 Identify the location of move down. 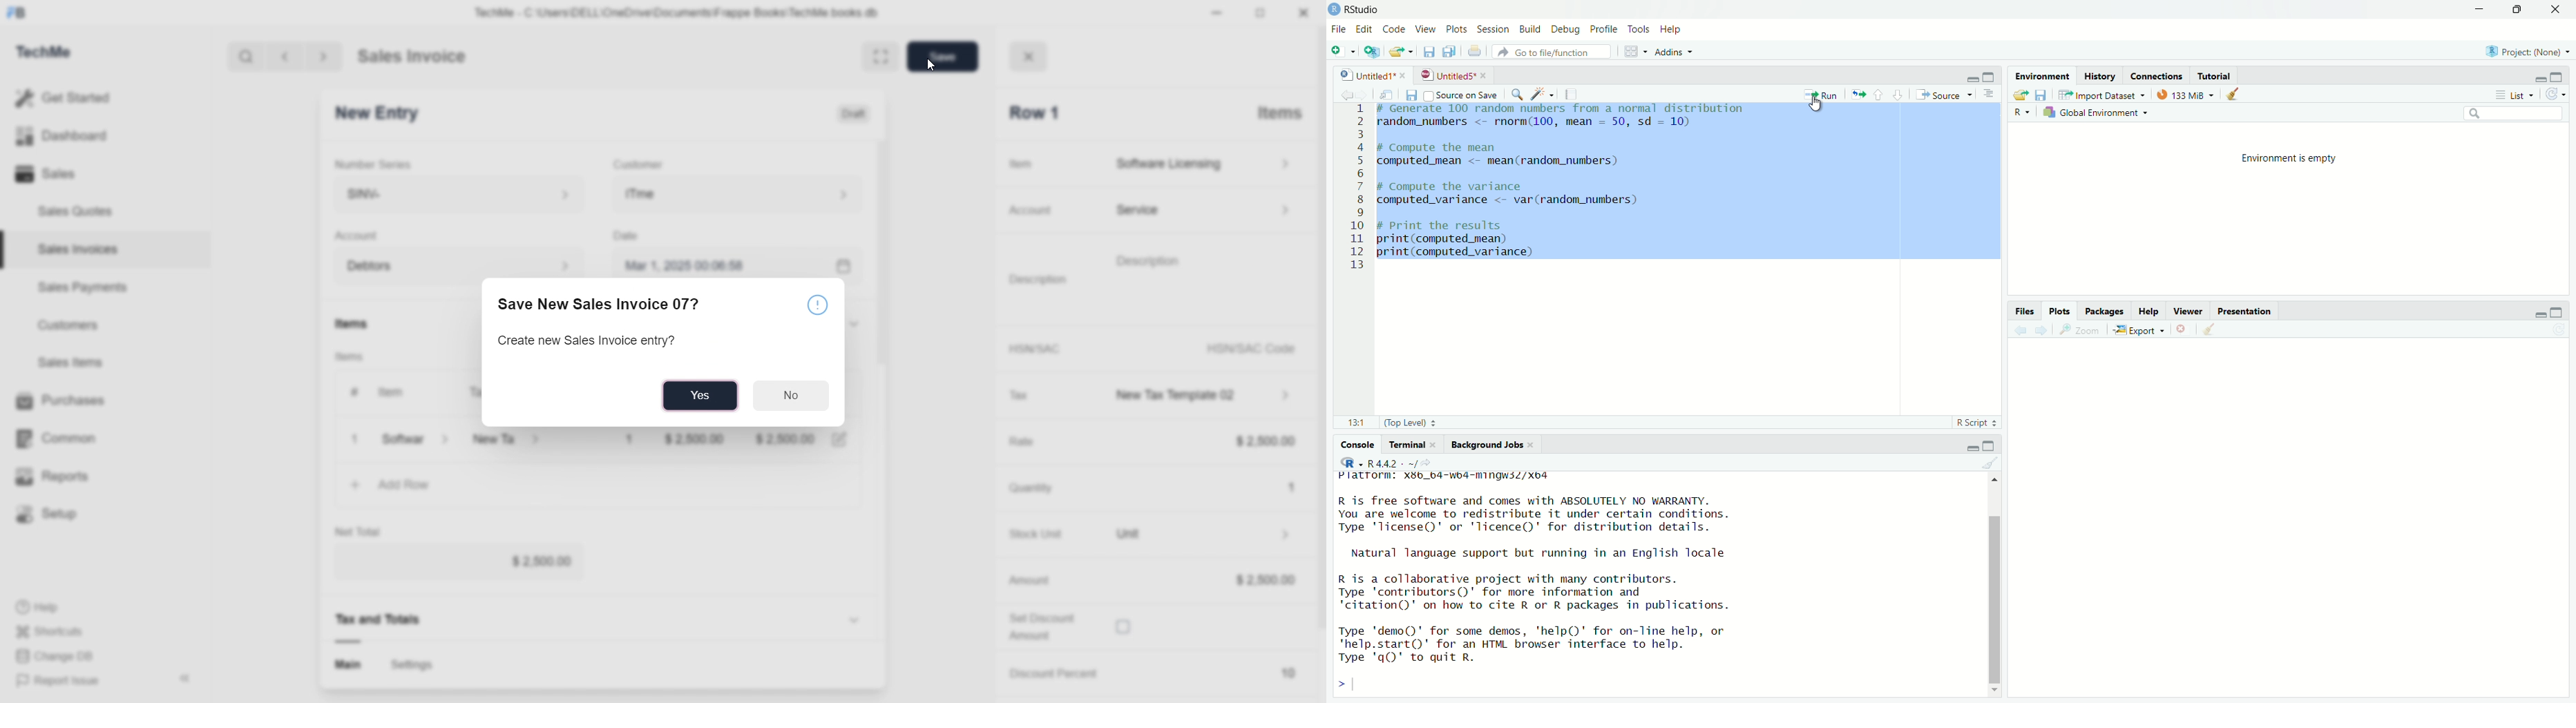
(1994, 687).